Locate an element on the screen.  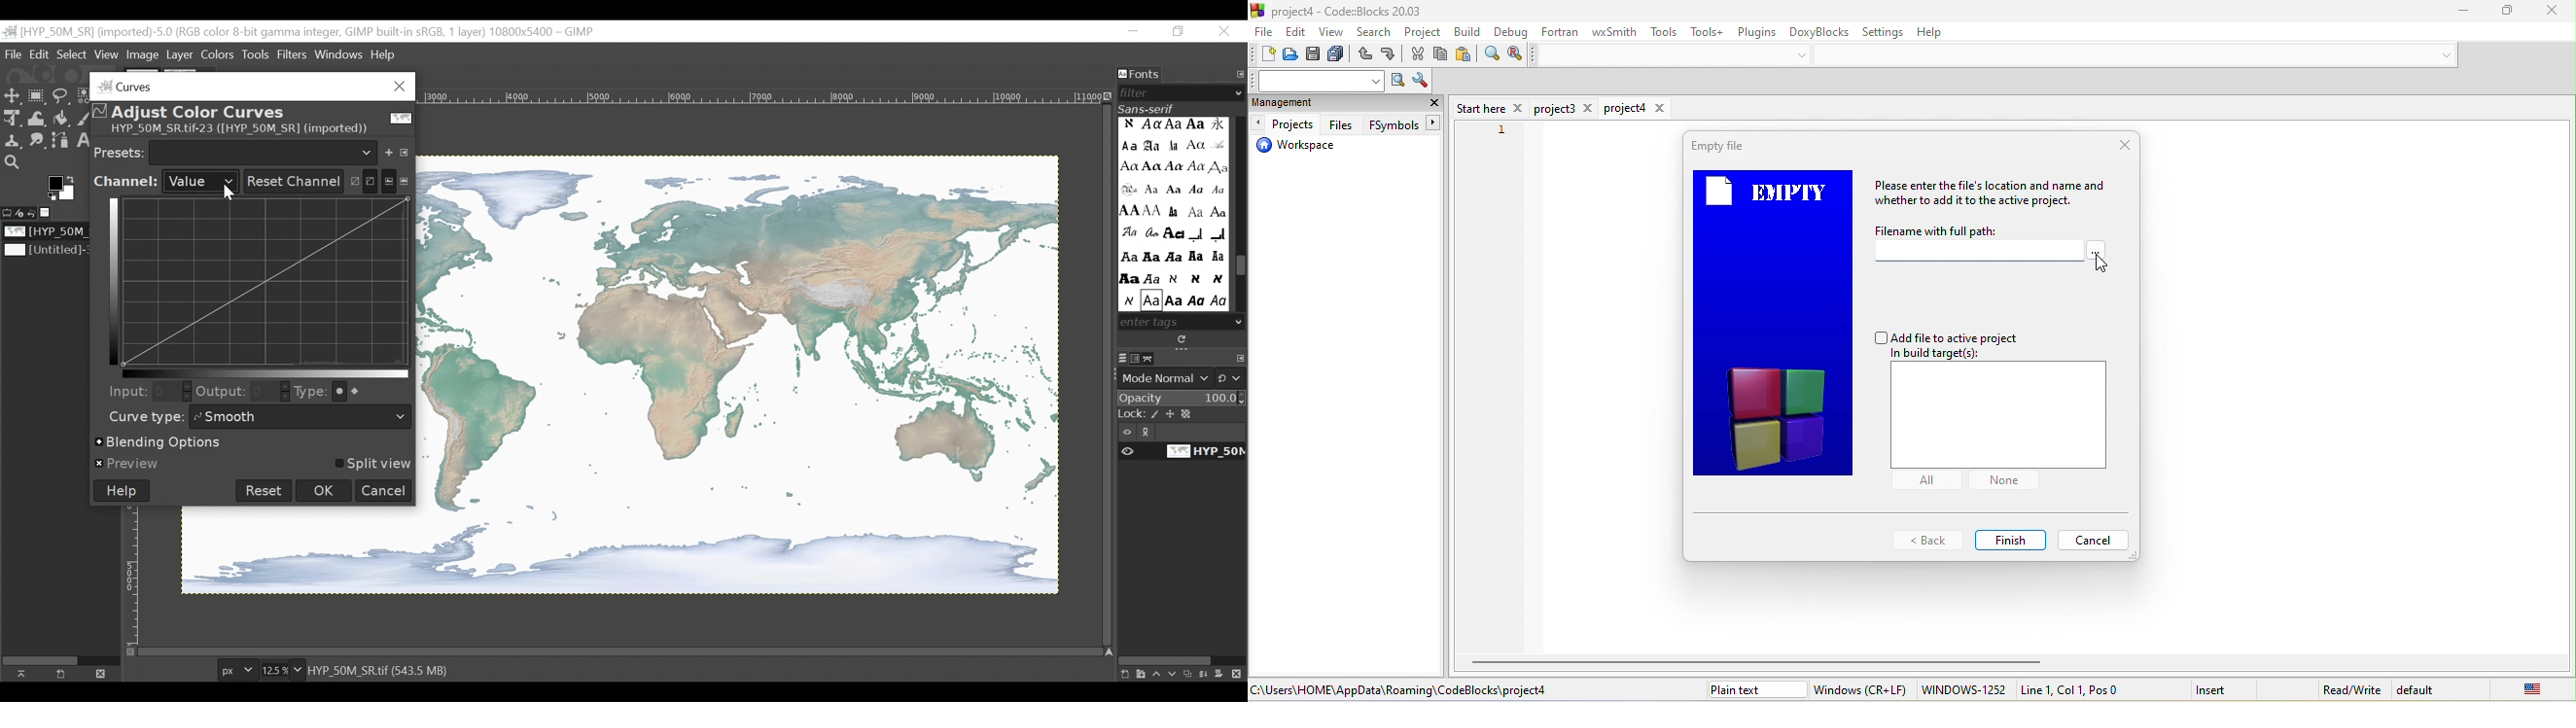
build is located at coordinates (1469, 31).